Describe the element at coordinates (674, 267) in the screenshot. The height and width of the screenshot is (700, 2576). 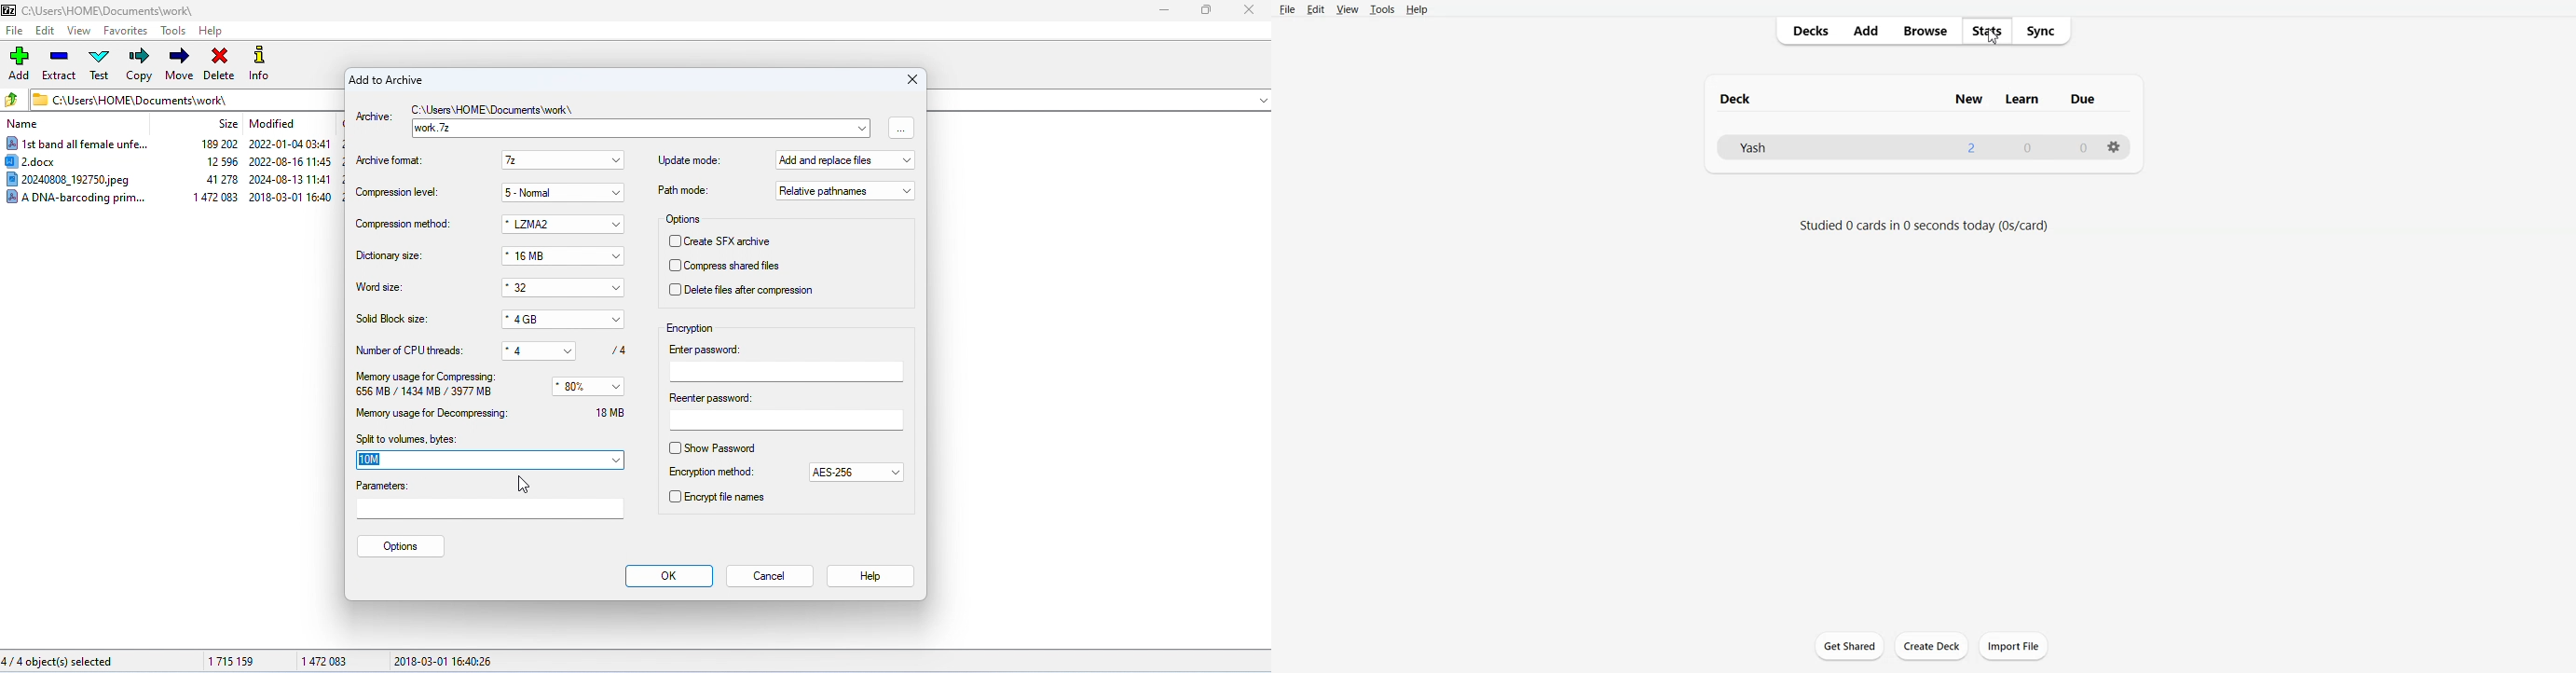
I see `checkbox` at that location.